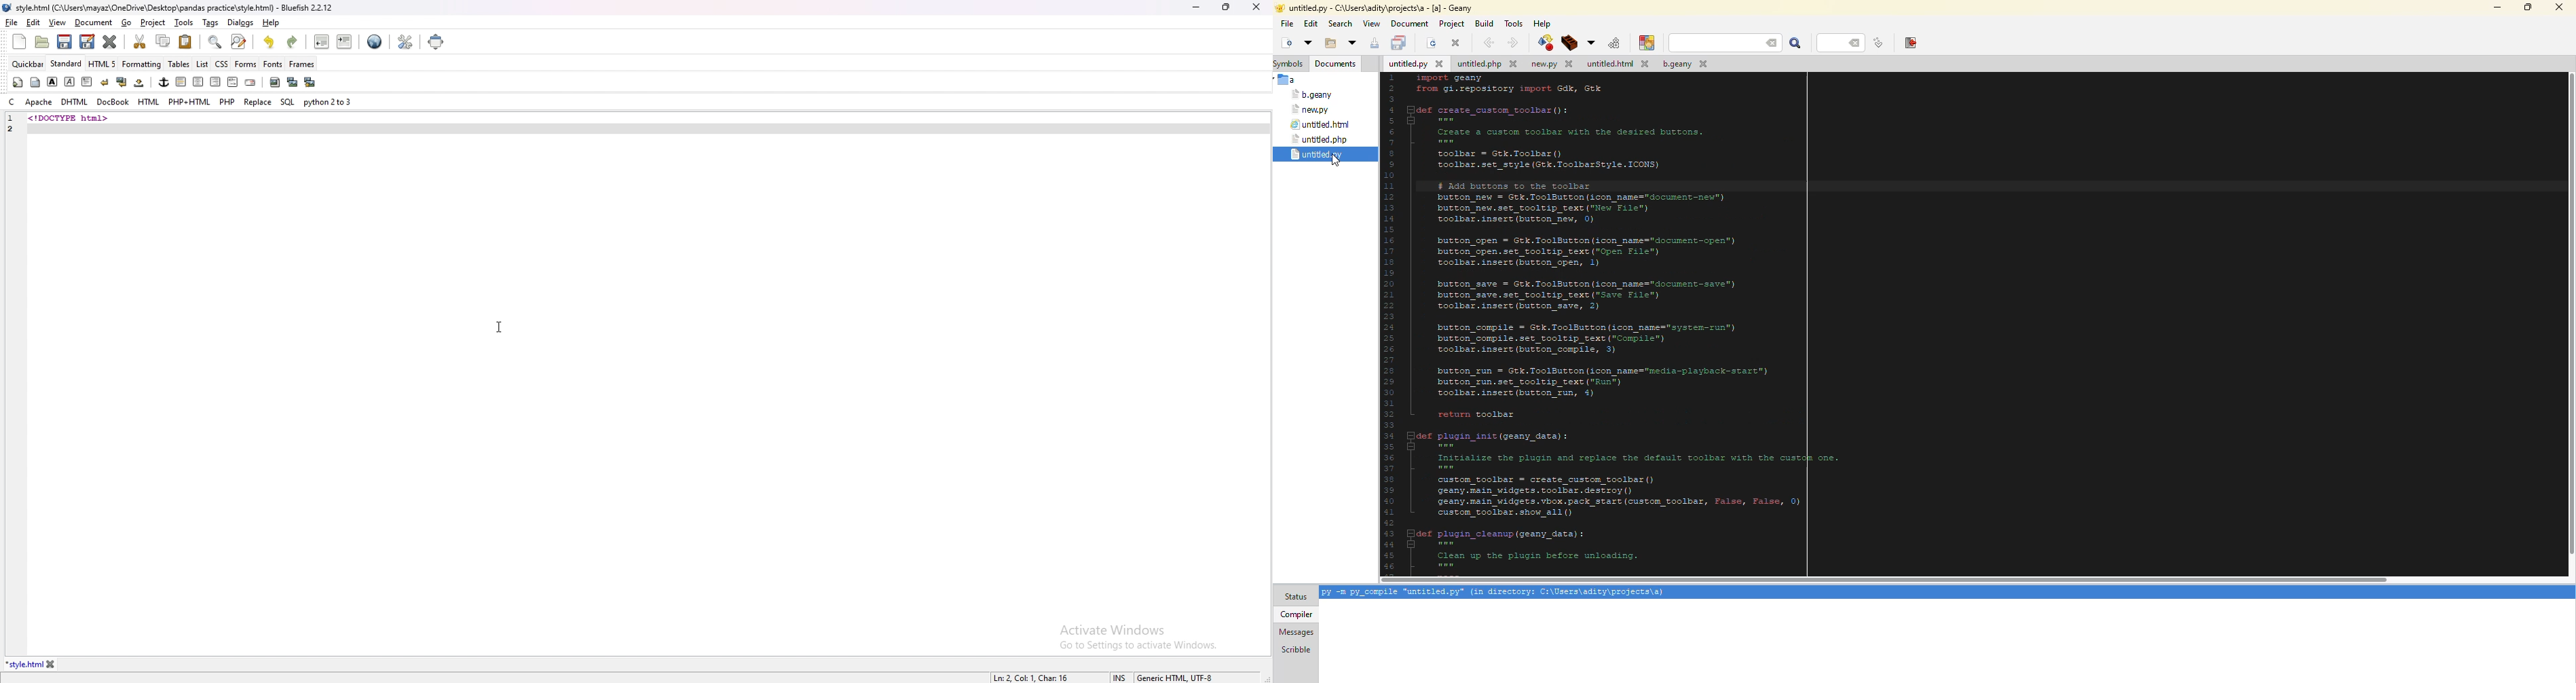 This screenshot has height=700, width=2576. I want to click on php+html, so click(190, 102).